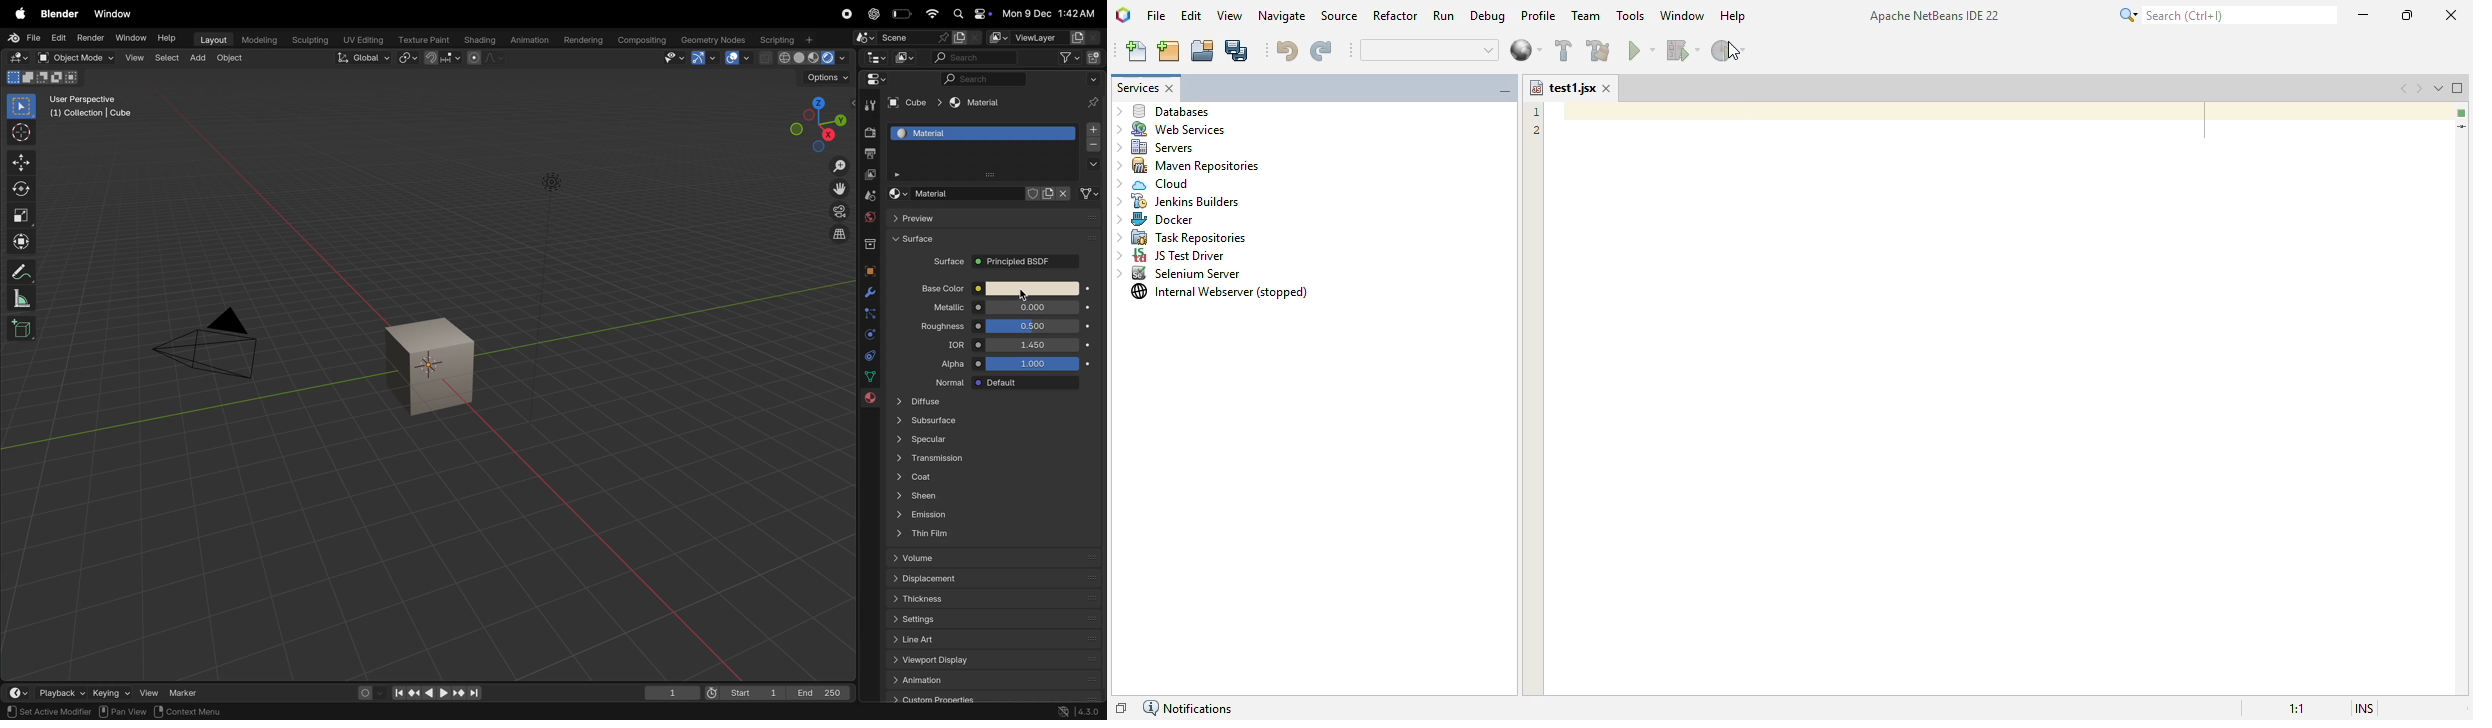 The width and height of the screenshot is (2492, 728). Describe the element at coordinates (20, 163) in the screenshot. I see `move` at that location.